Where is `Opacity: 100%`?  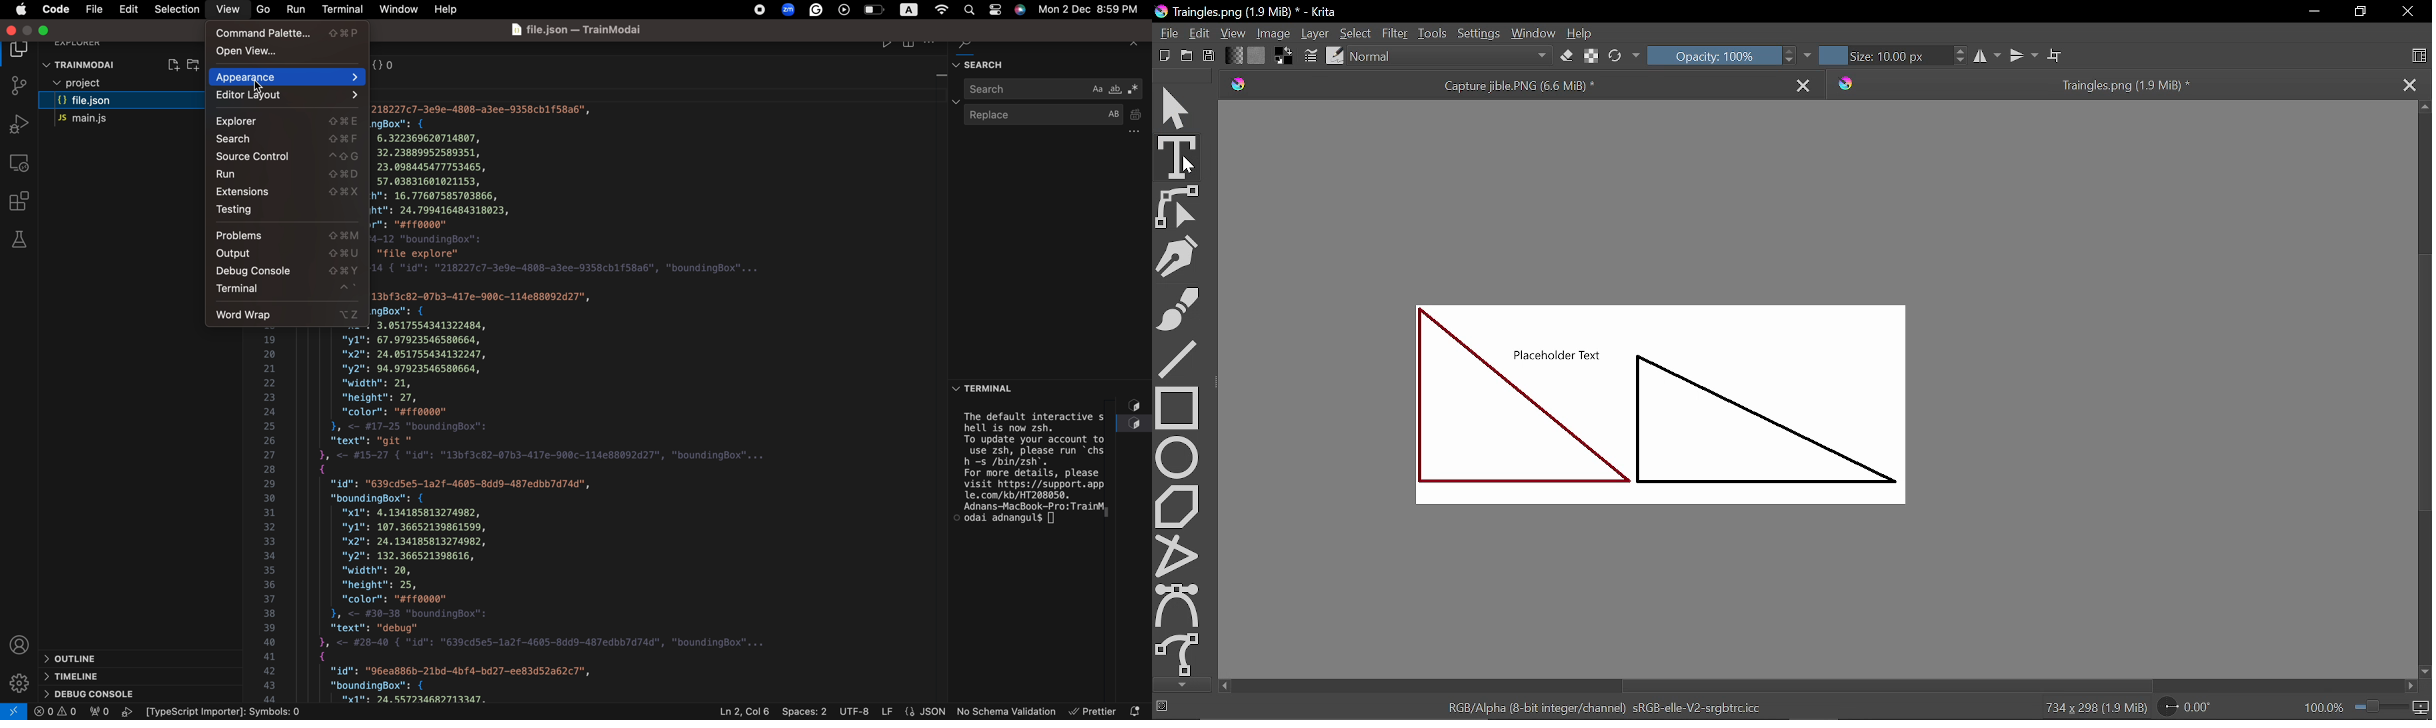
Opacity: 100% is located at coordinates (1710, 56).